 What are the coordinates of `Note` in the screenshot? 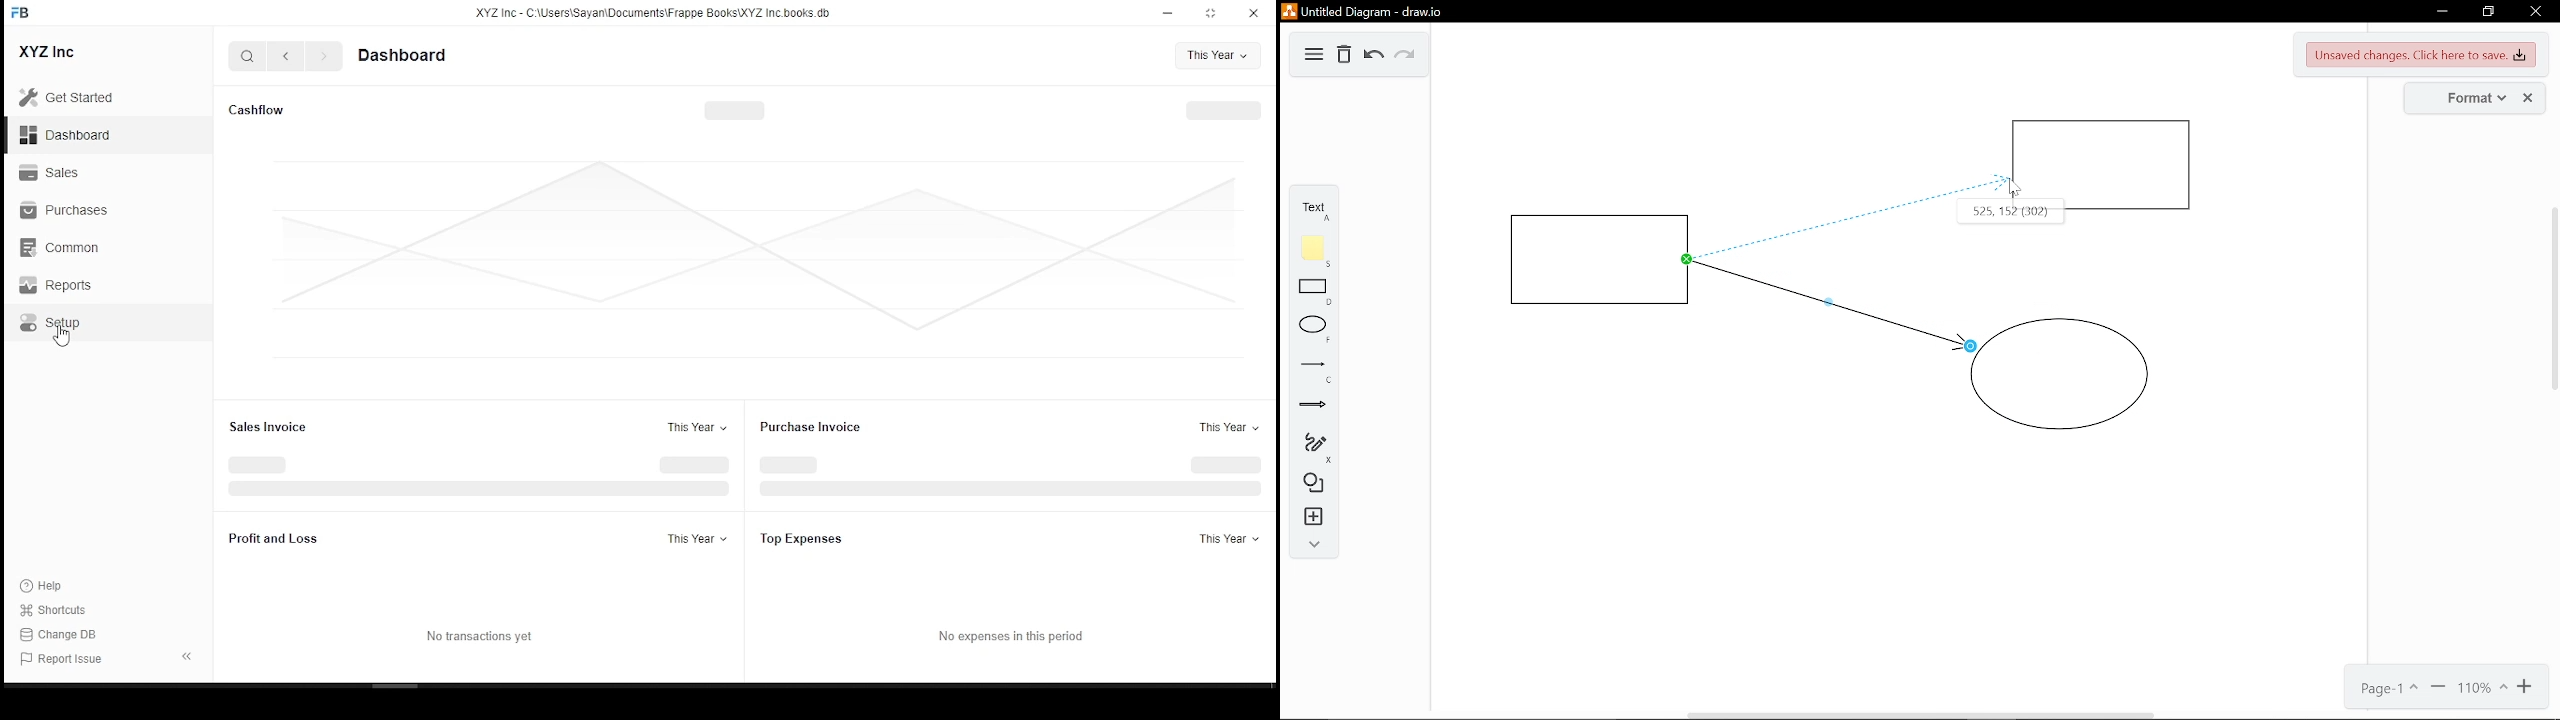 It's located at (1314, 251).